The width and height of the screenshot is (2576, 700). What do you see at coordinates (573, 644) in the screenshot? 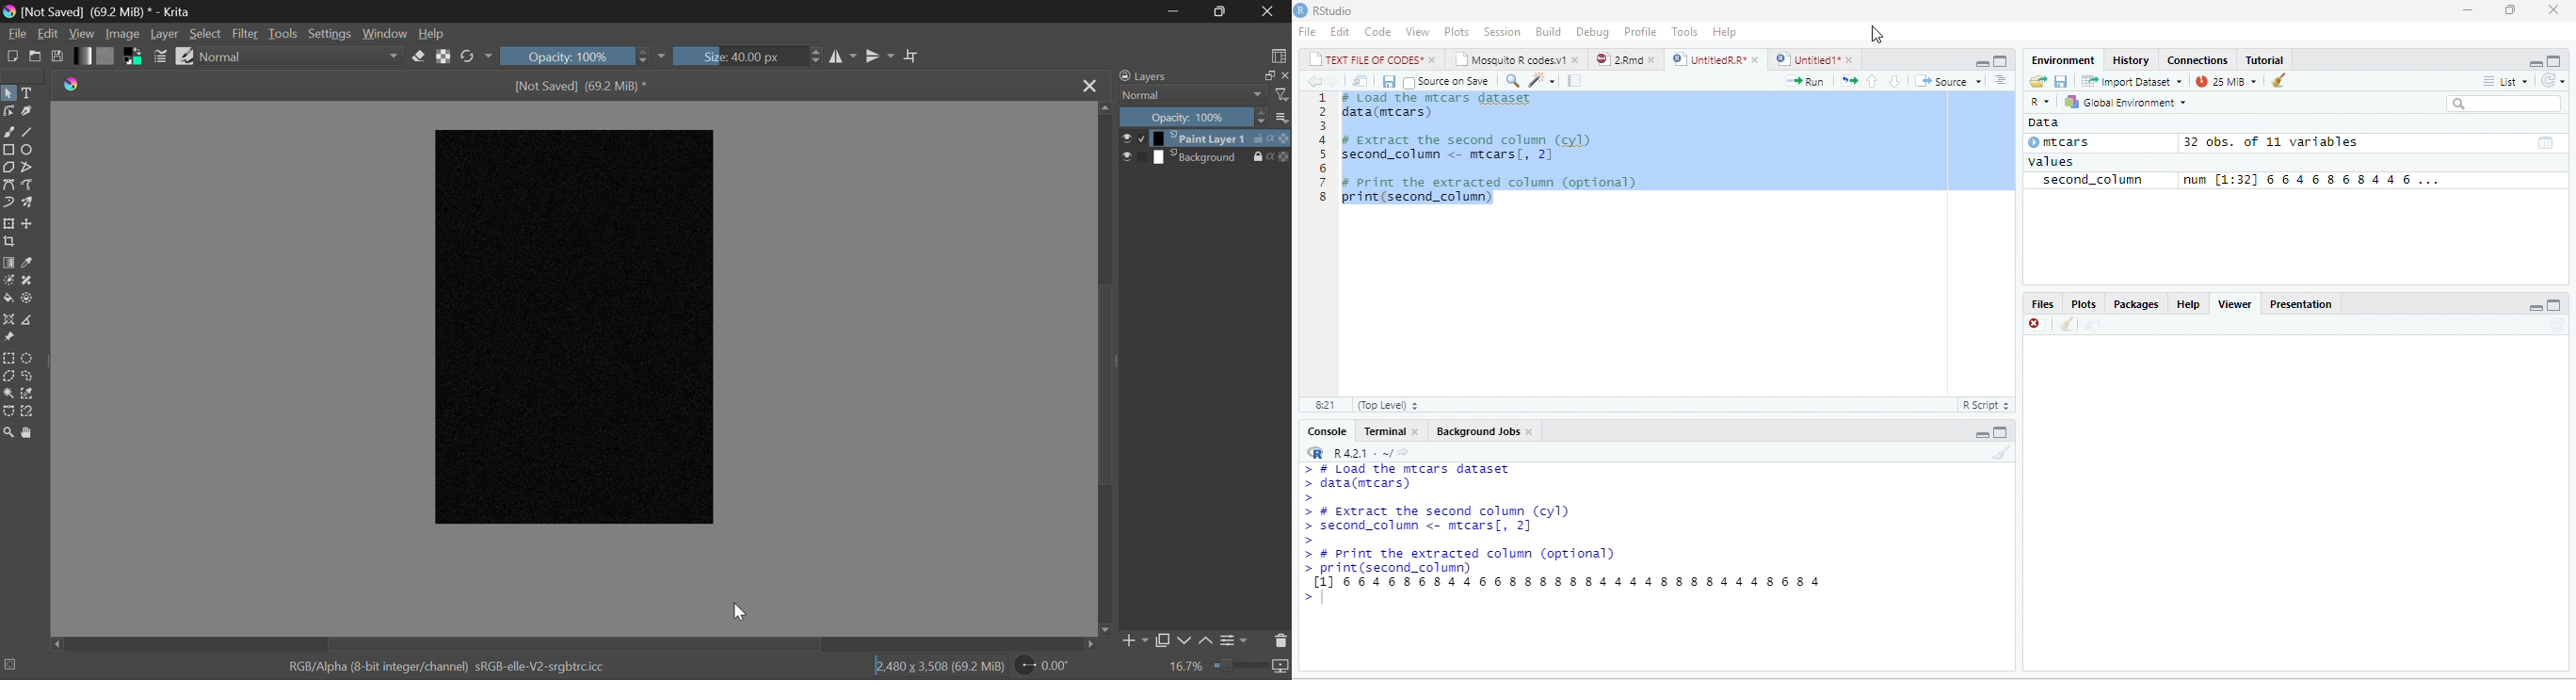
I see `Scroll Bar` at bounding box center [573, 644].